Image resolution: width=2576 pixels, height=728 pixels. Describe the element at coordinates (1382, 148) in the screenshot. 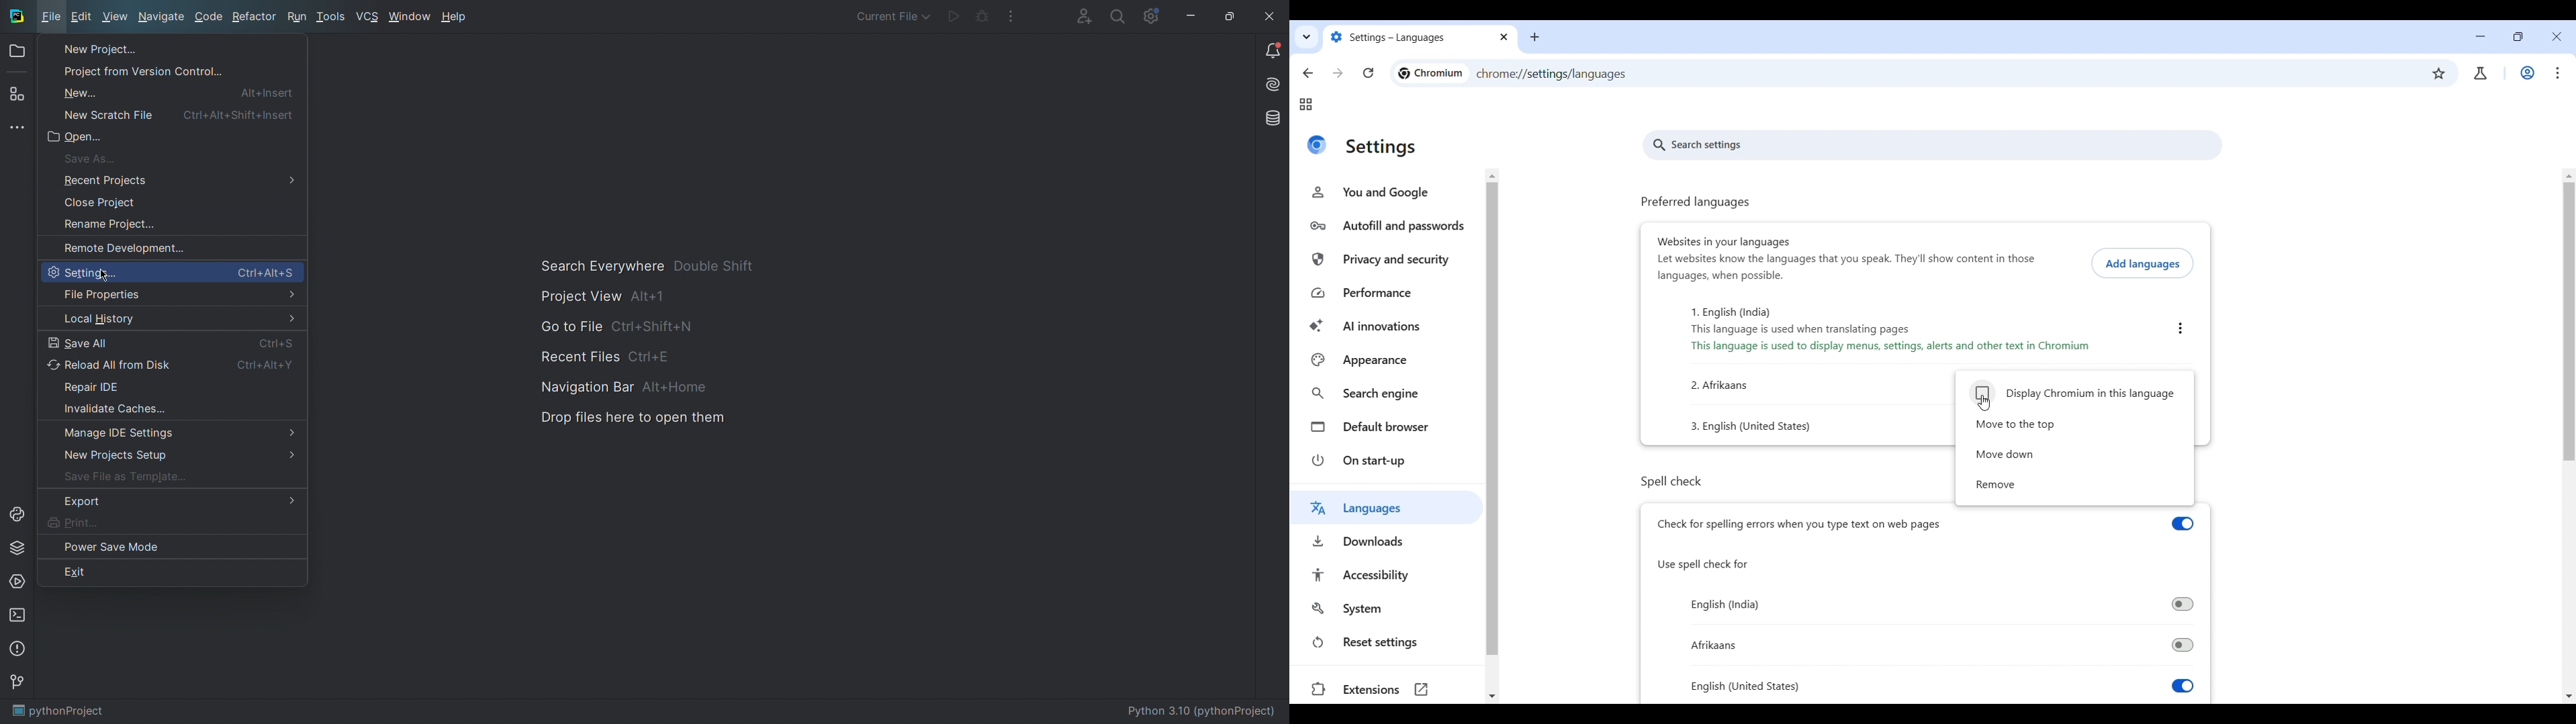

I see `Title of current page` at that location.